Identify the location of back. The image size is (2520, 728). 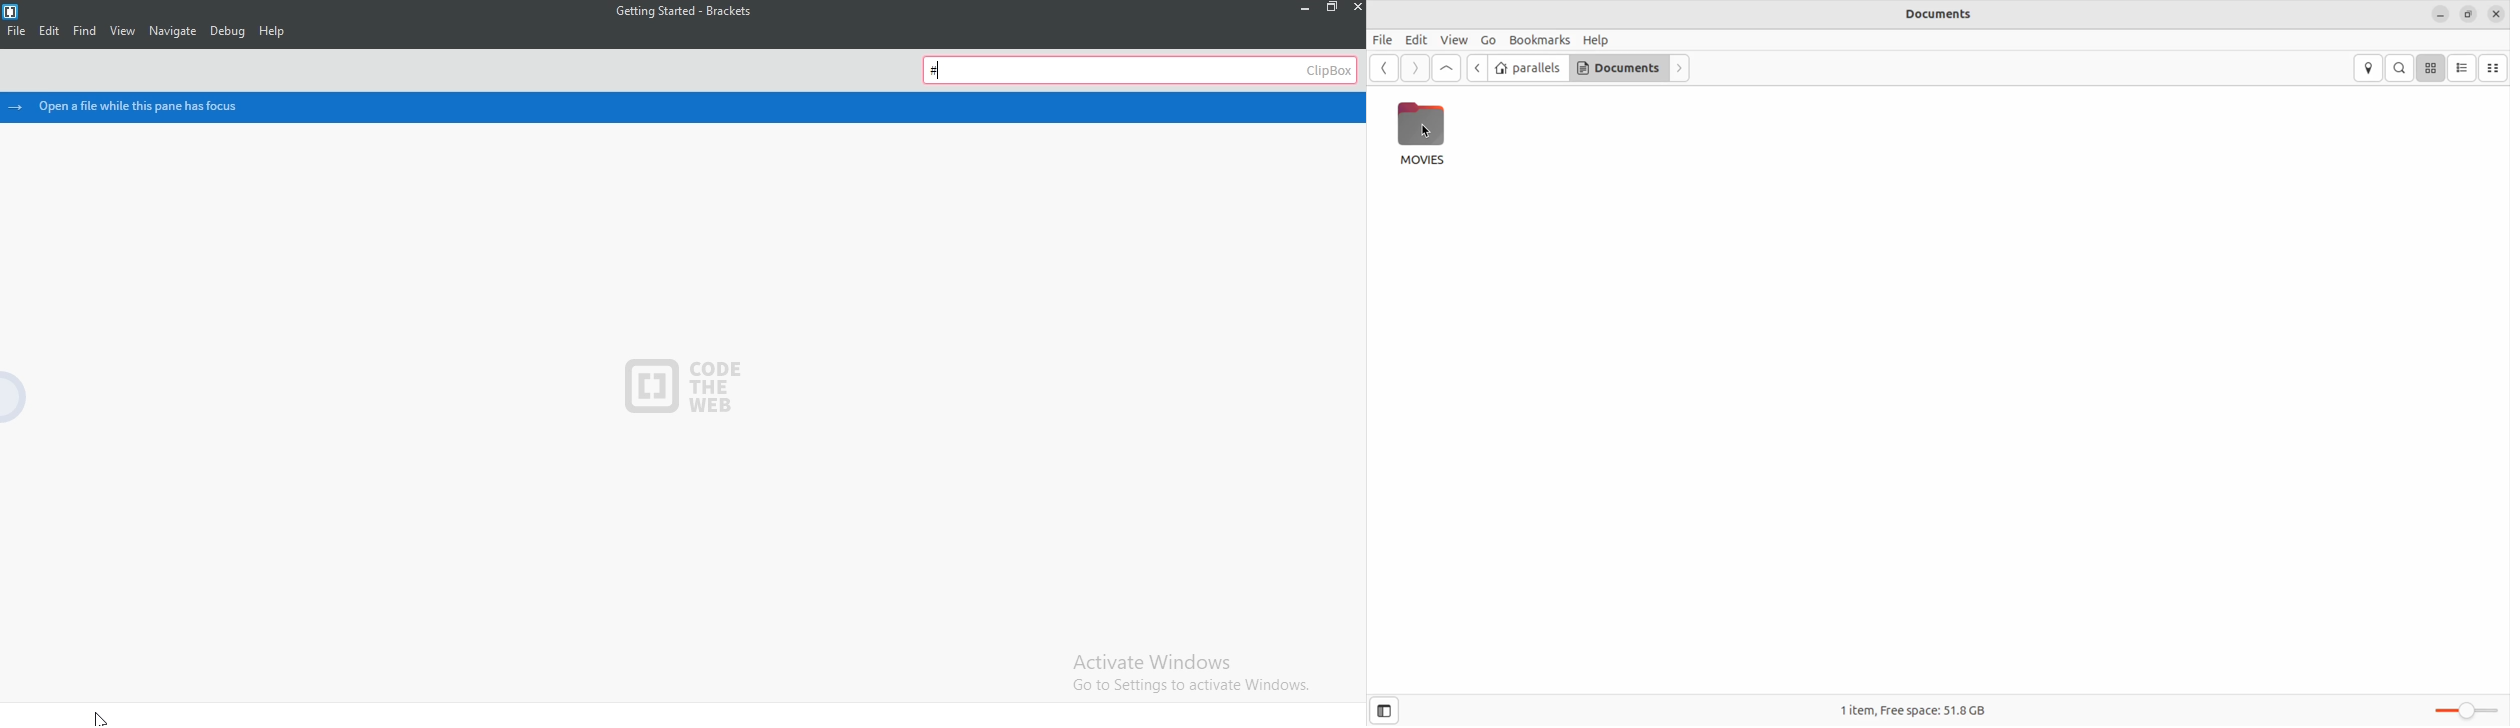
(1478, 65).